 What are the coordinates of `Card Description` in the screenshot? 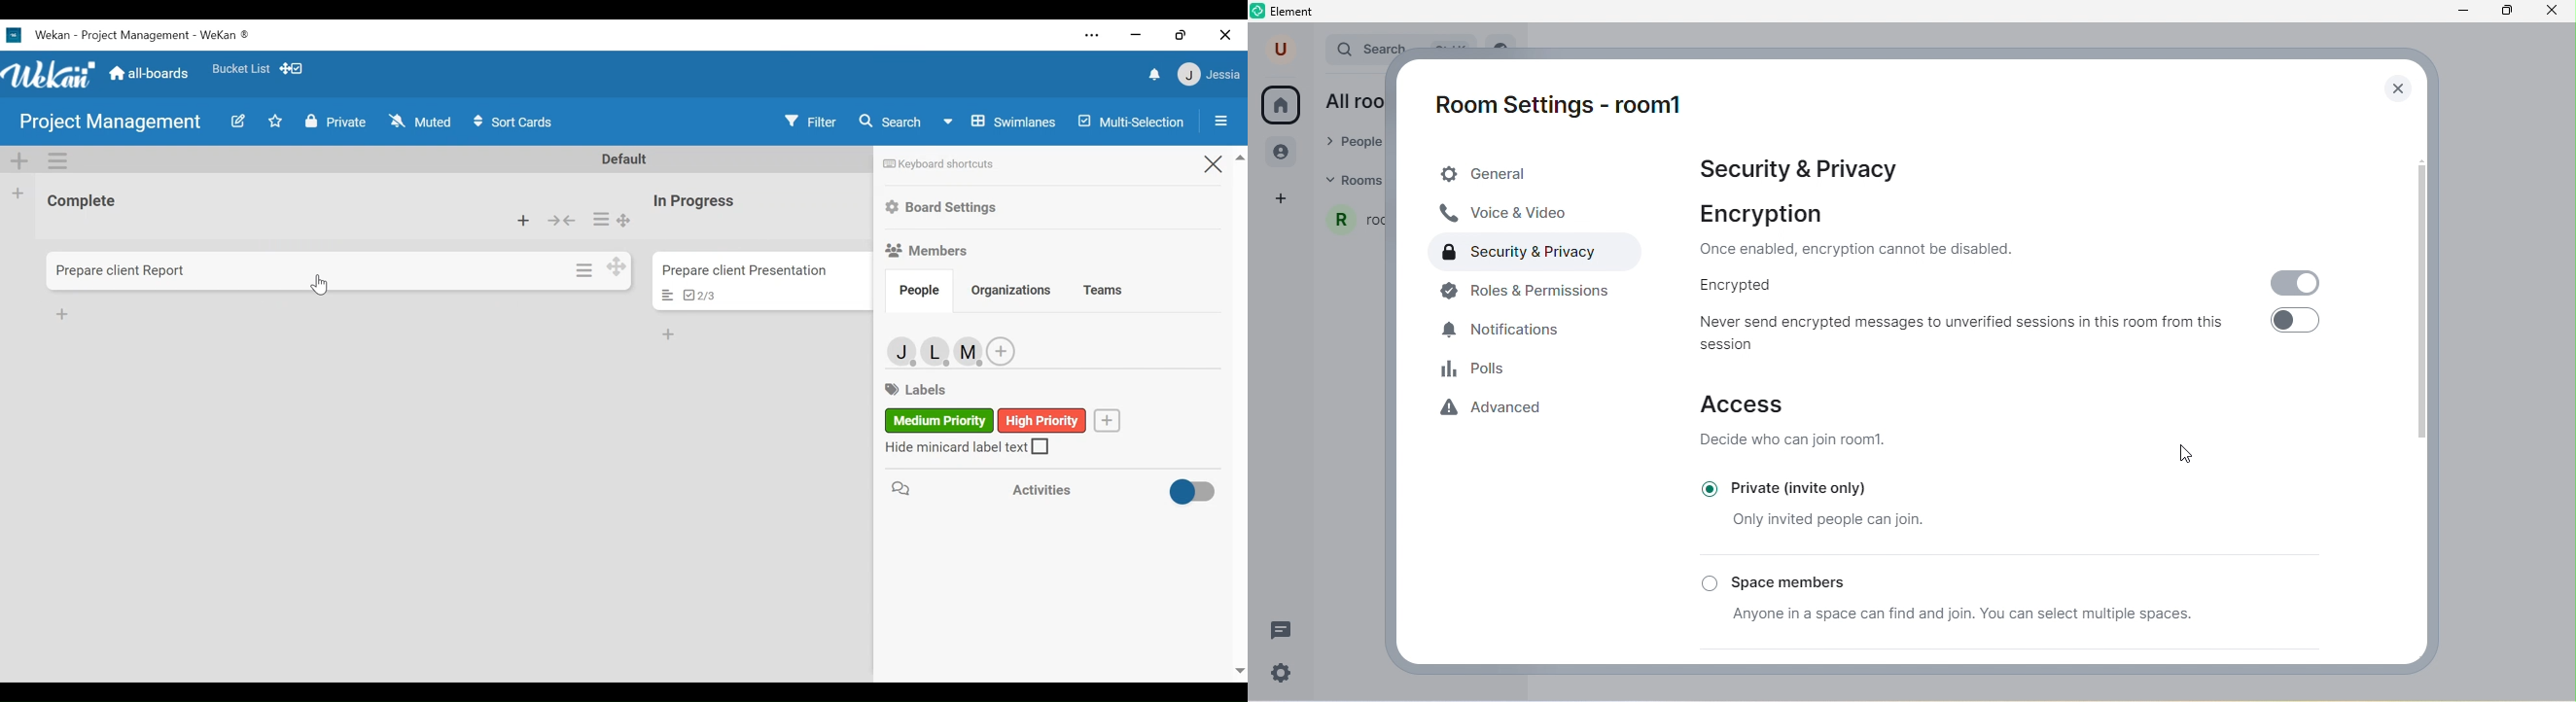 It's located at (669, 295).